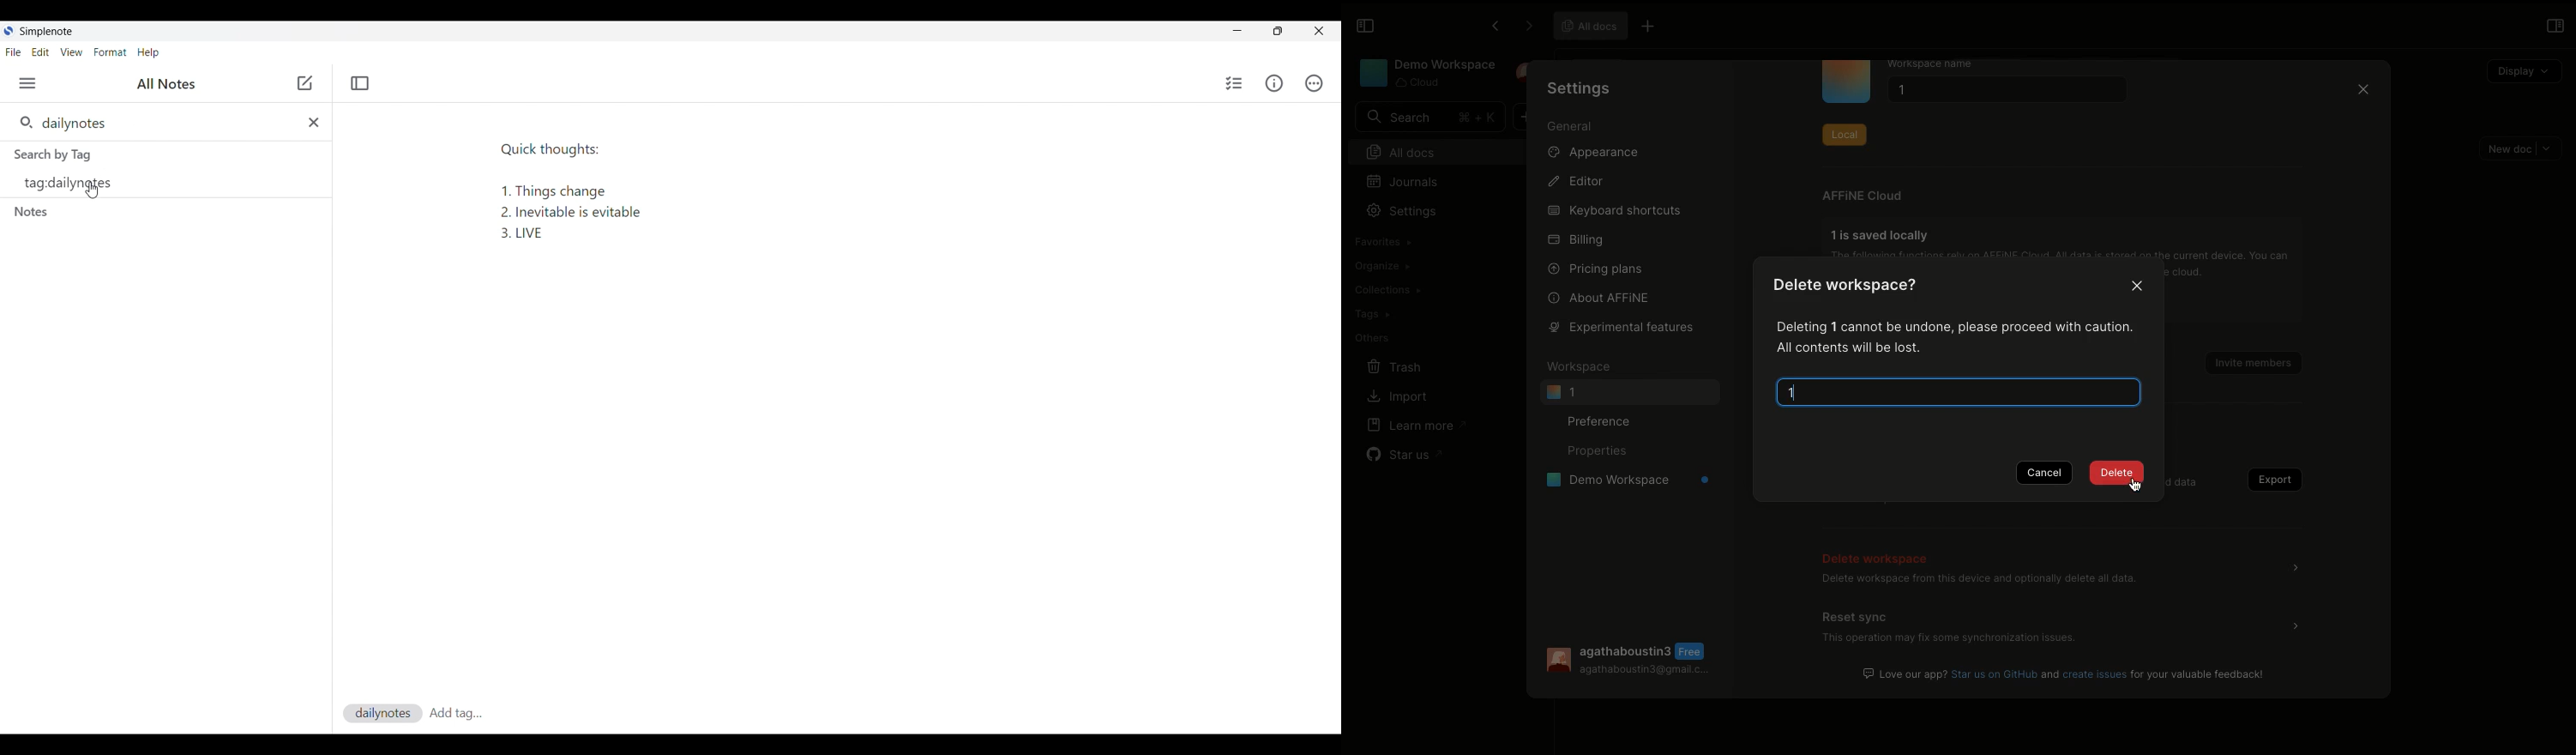 The image size is (2576, 756). I want to click on 1, so click(1807, 396).